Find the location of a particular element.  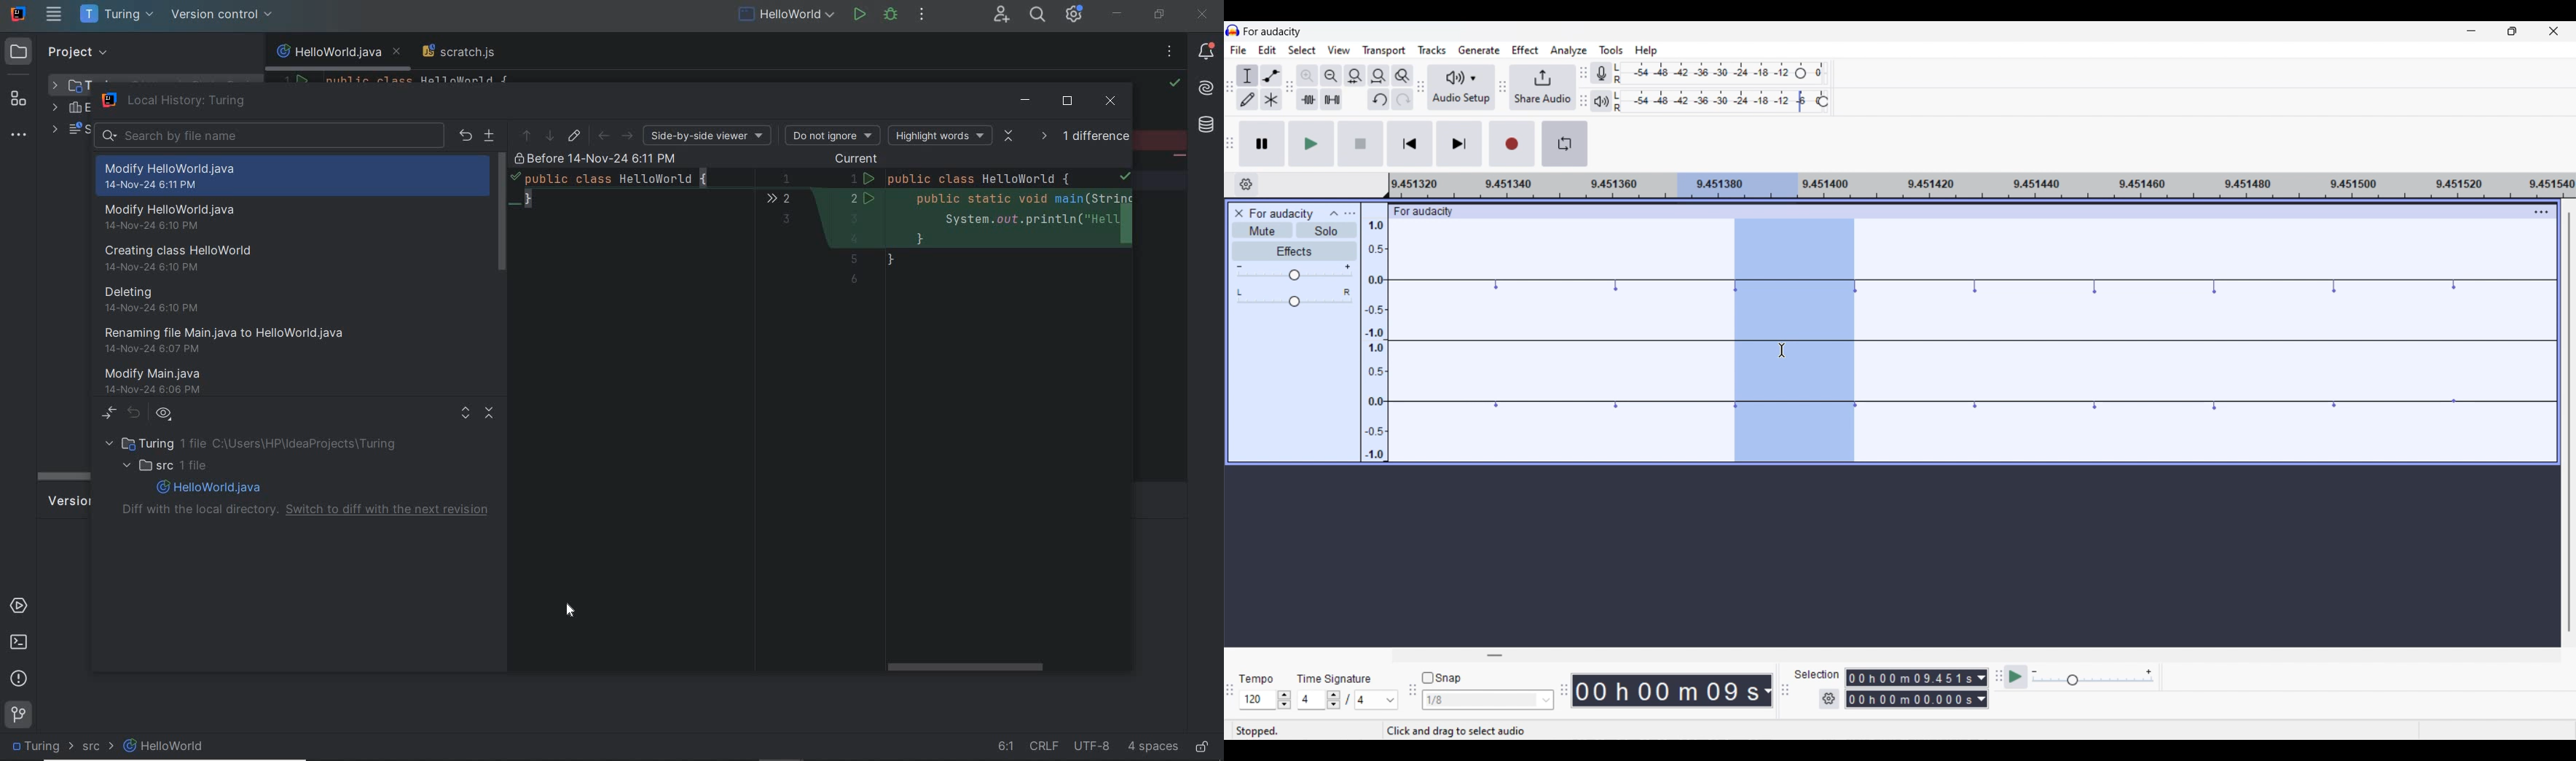

Stop is located at coordinates (1361, 144).